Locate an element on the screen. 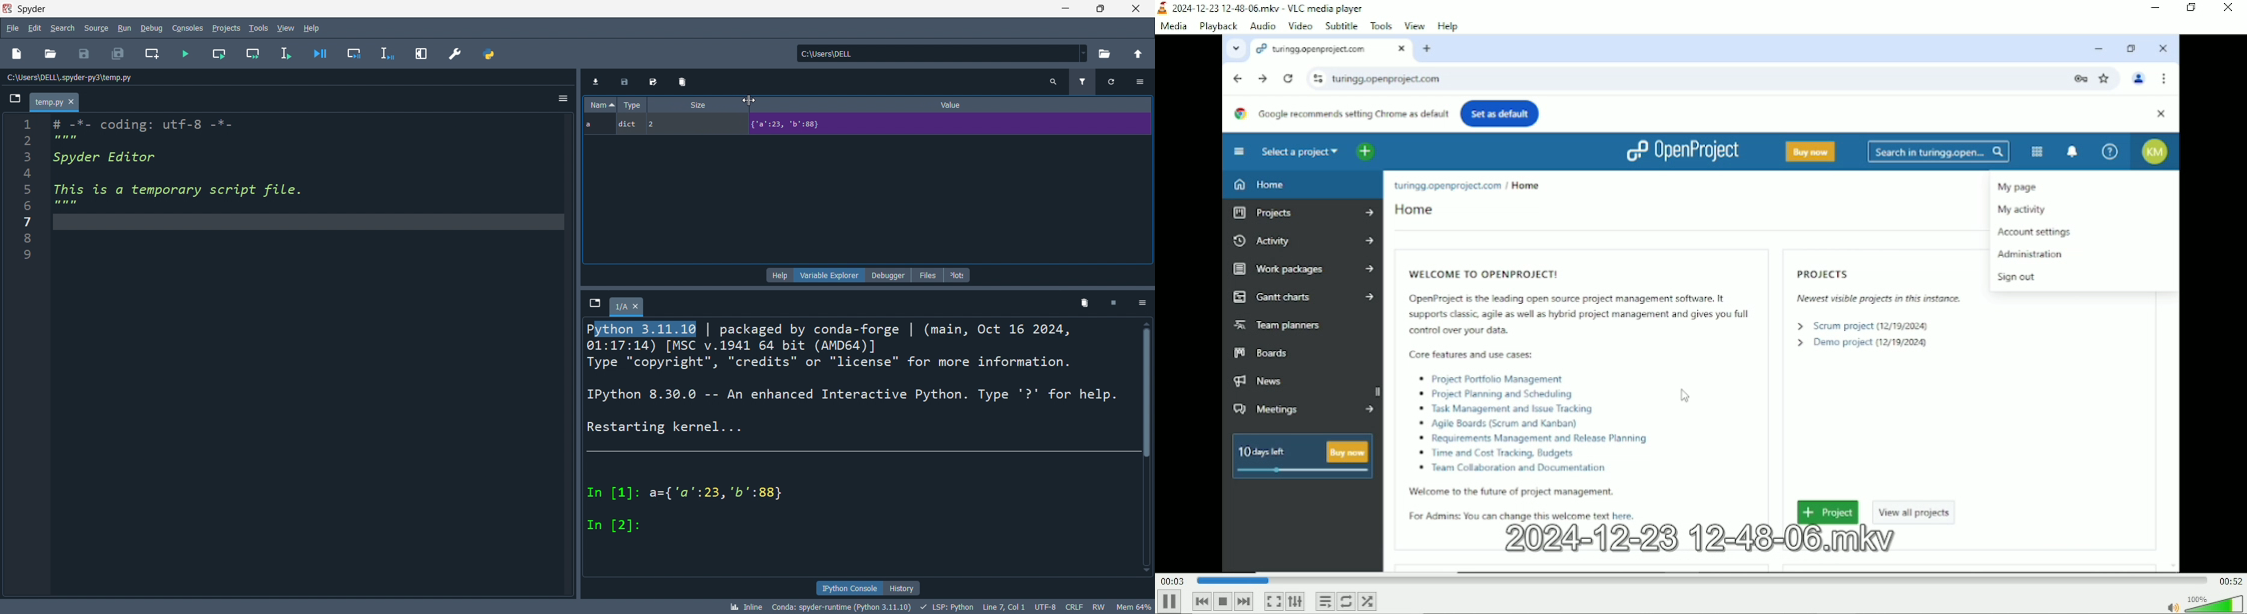  Help is located at coordinates (1448, 25).